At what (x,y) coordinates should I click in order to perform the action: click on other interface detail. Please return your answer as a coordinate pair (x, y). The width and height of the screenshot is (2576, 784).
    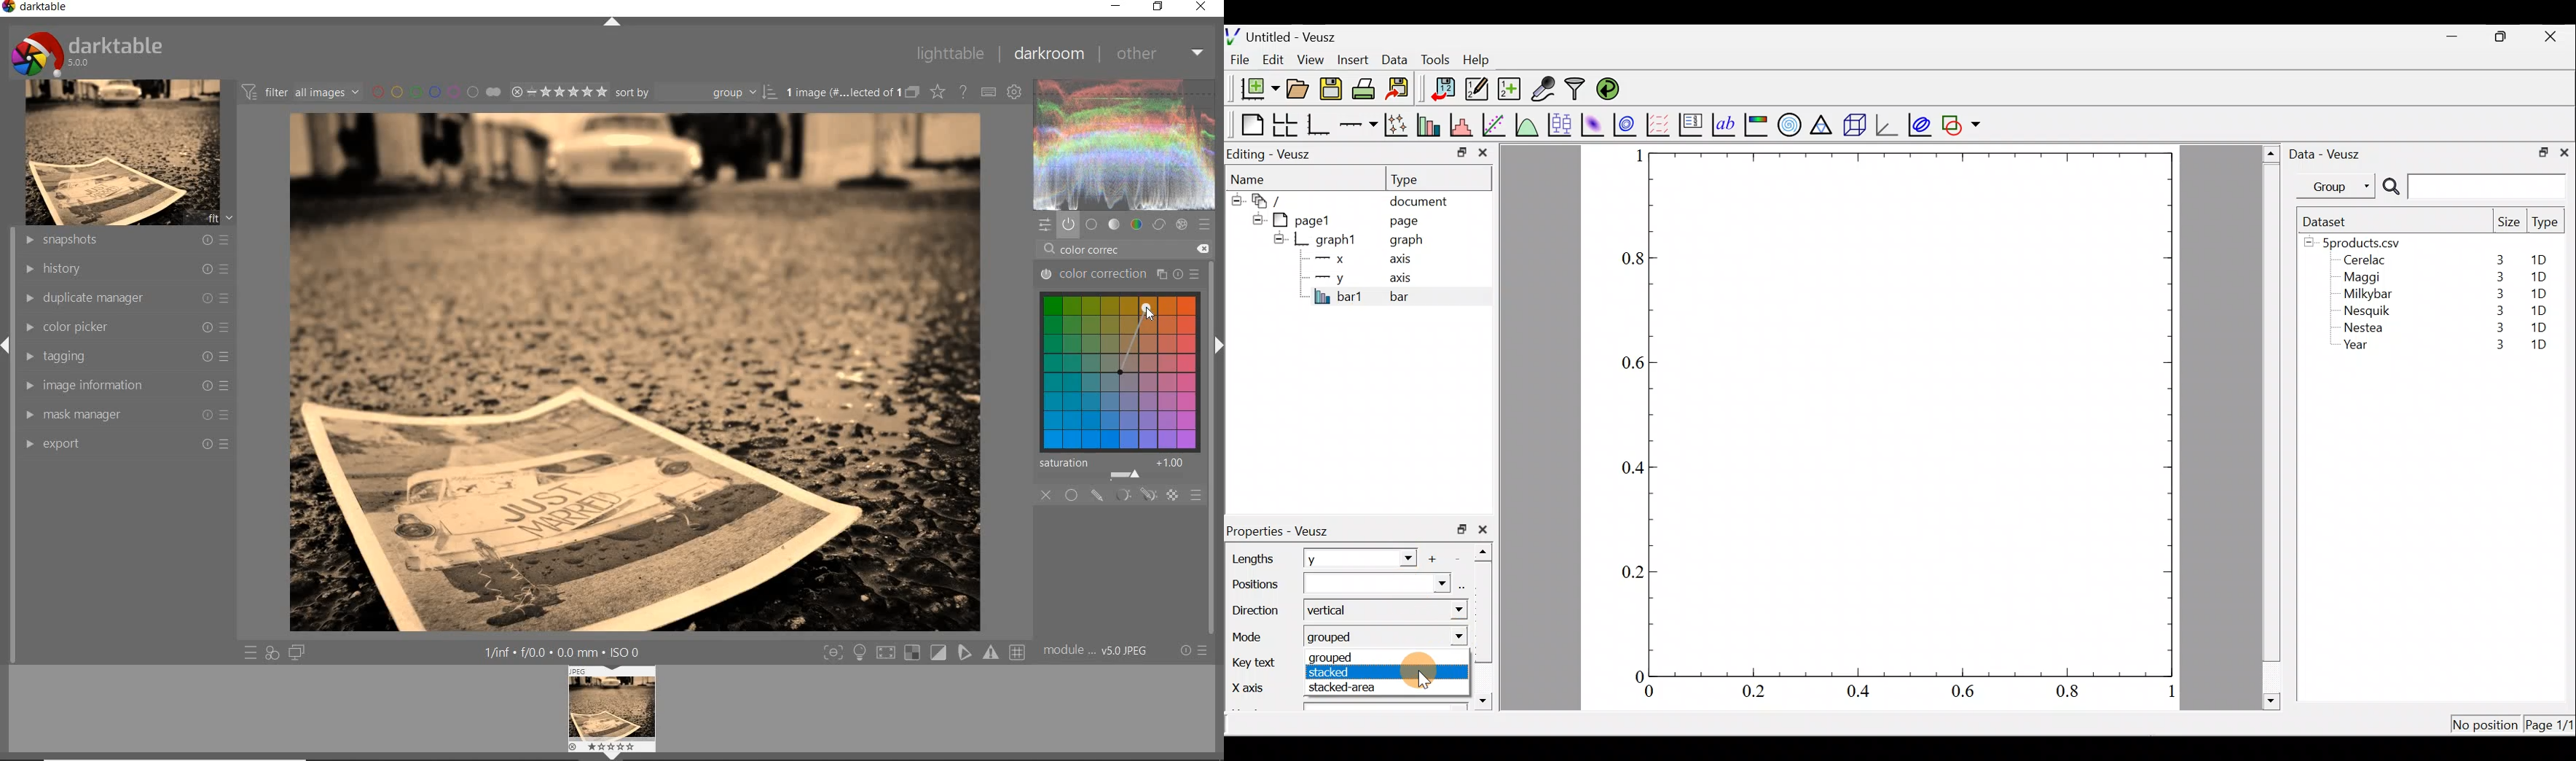
    Looking at the image, I should click on (562, 652).